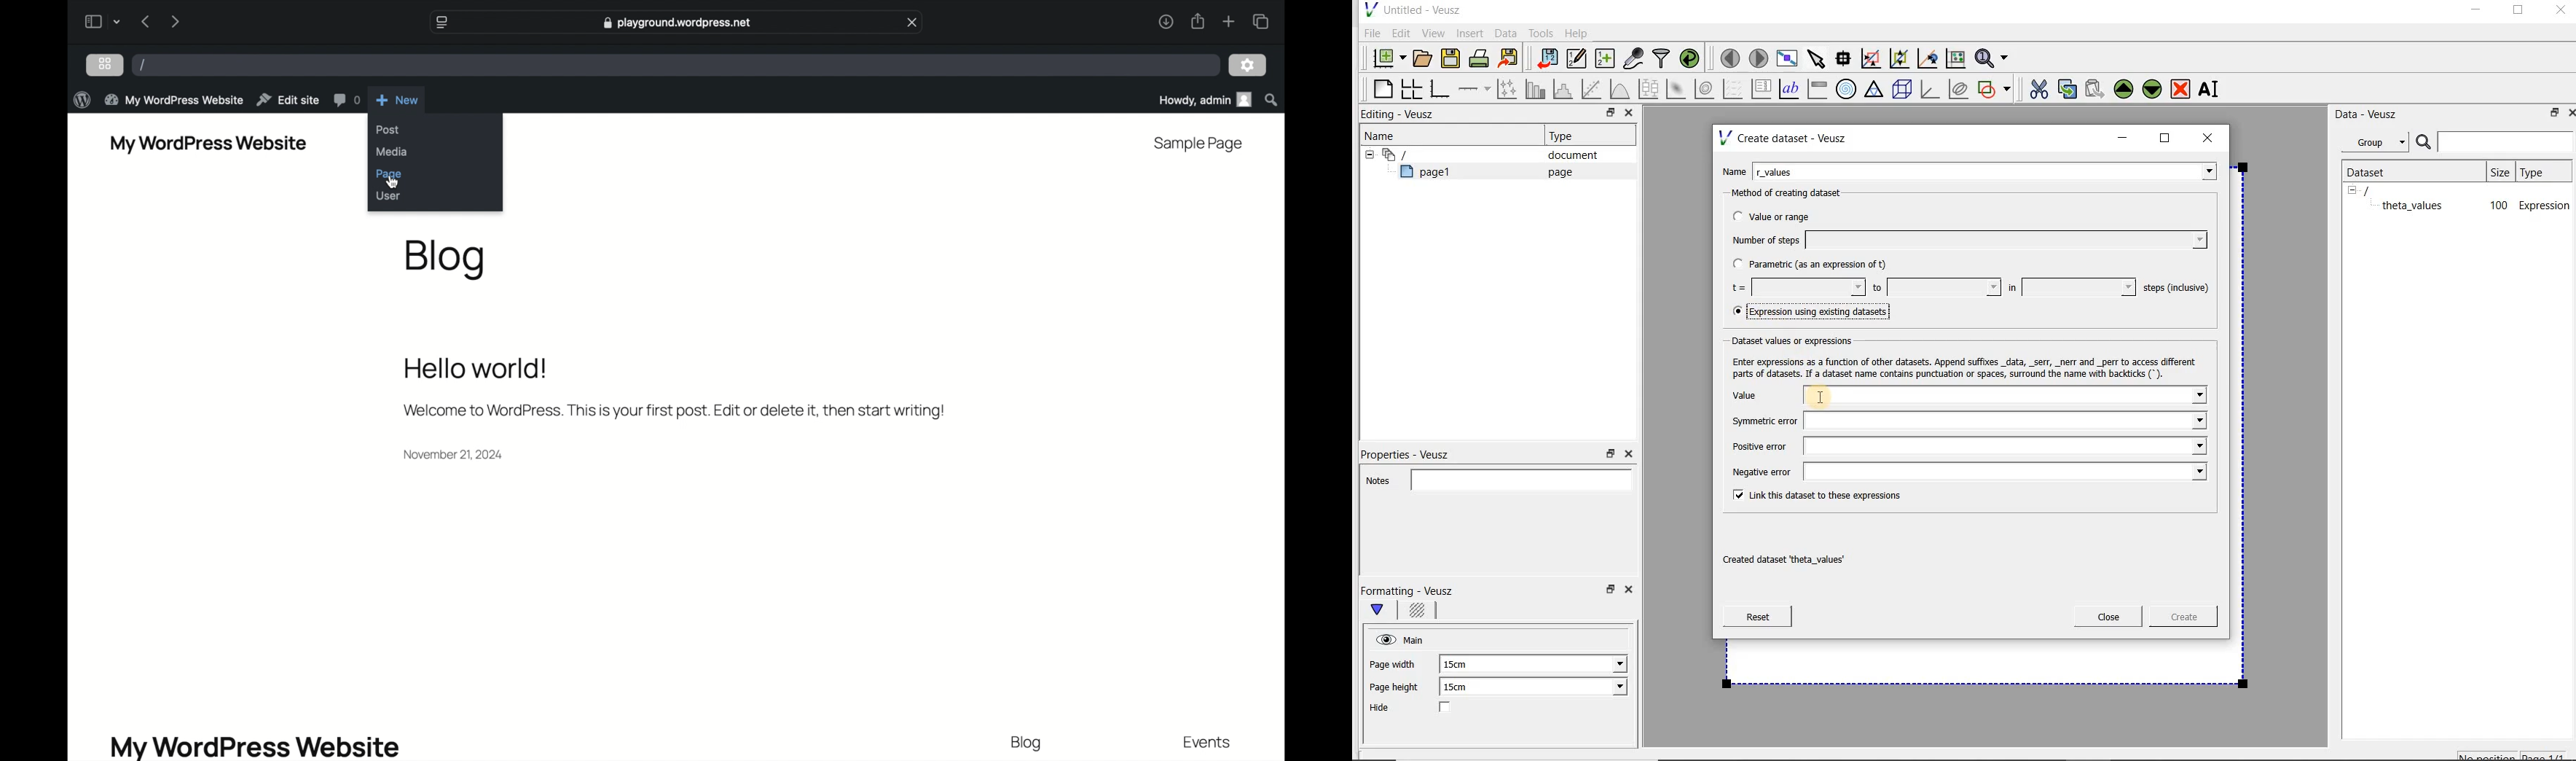 The width and height of the screenshot is (2576, 784). Describe the element at coordinates (1627, 454) in the screenshot. I see `Close` at that location.